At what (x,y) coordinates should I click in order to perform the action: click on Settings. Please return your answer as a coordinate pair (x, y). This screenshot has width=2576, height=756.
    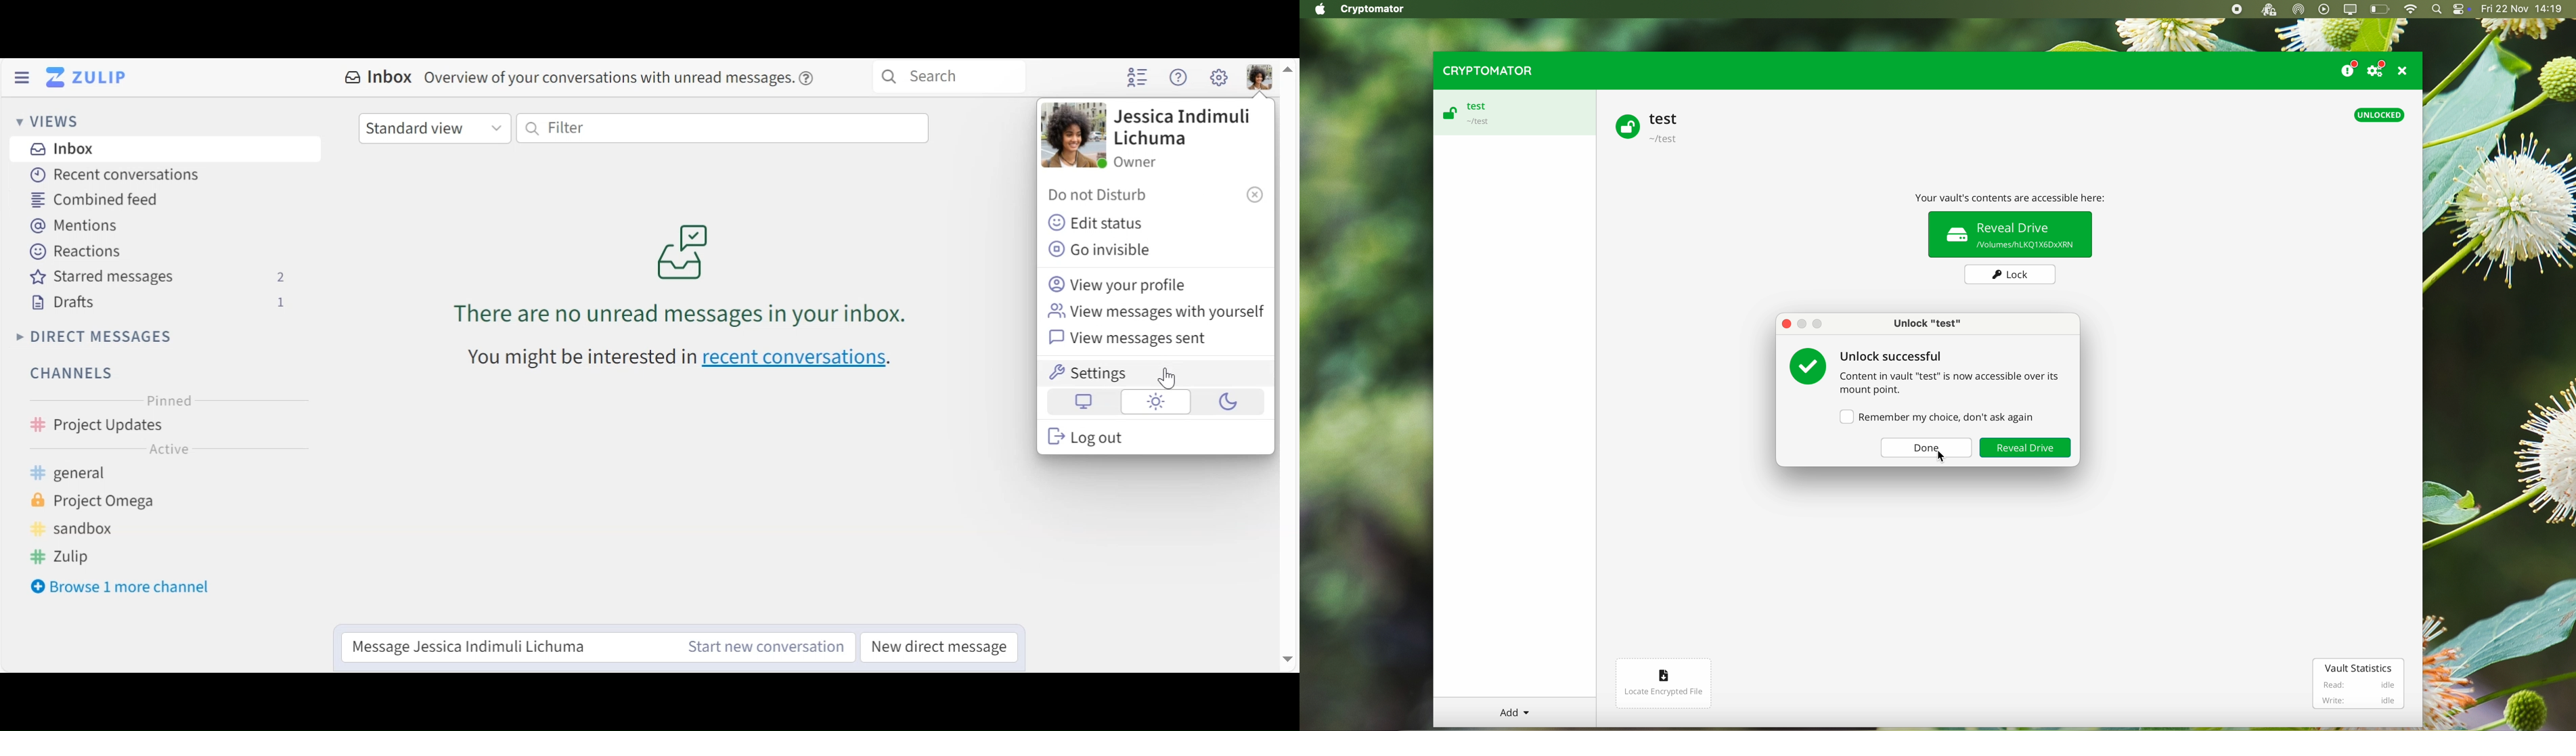
    Looking at the image, I should click on (1157, 374).